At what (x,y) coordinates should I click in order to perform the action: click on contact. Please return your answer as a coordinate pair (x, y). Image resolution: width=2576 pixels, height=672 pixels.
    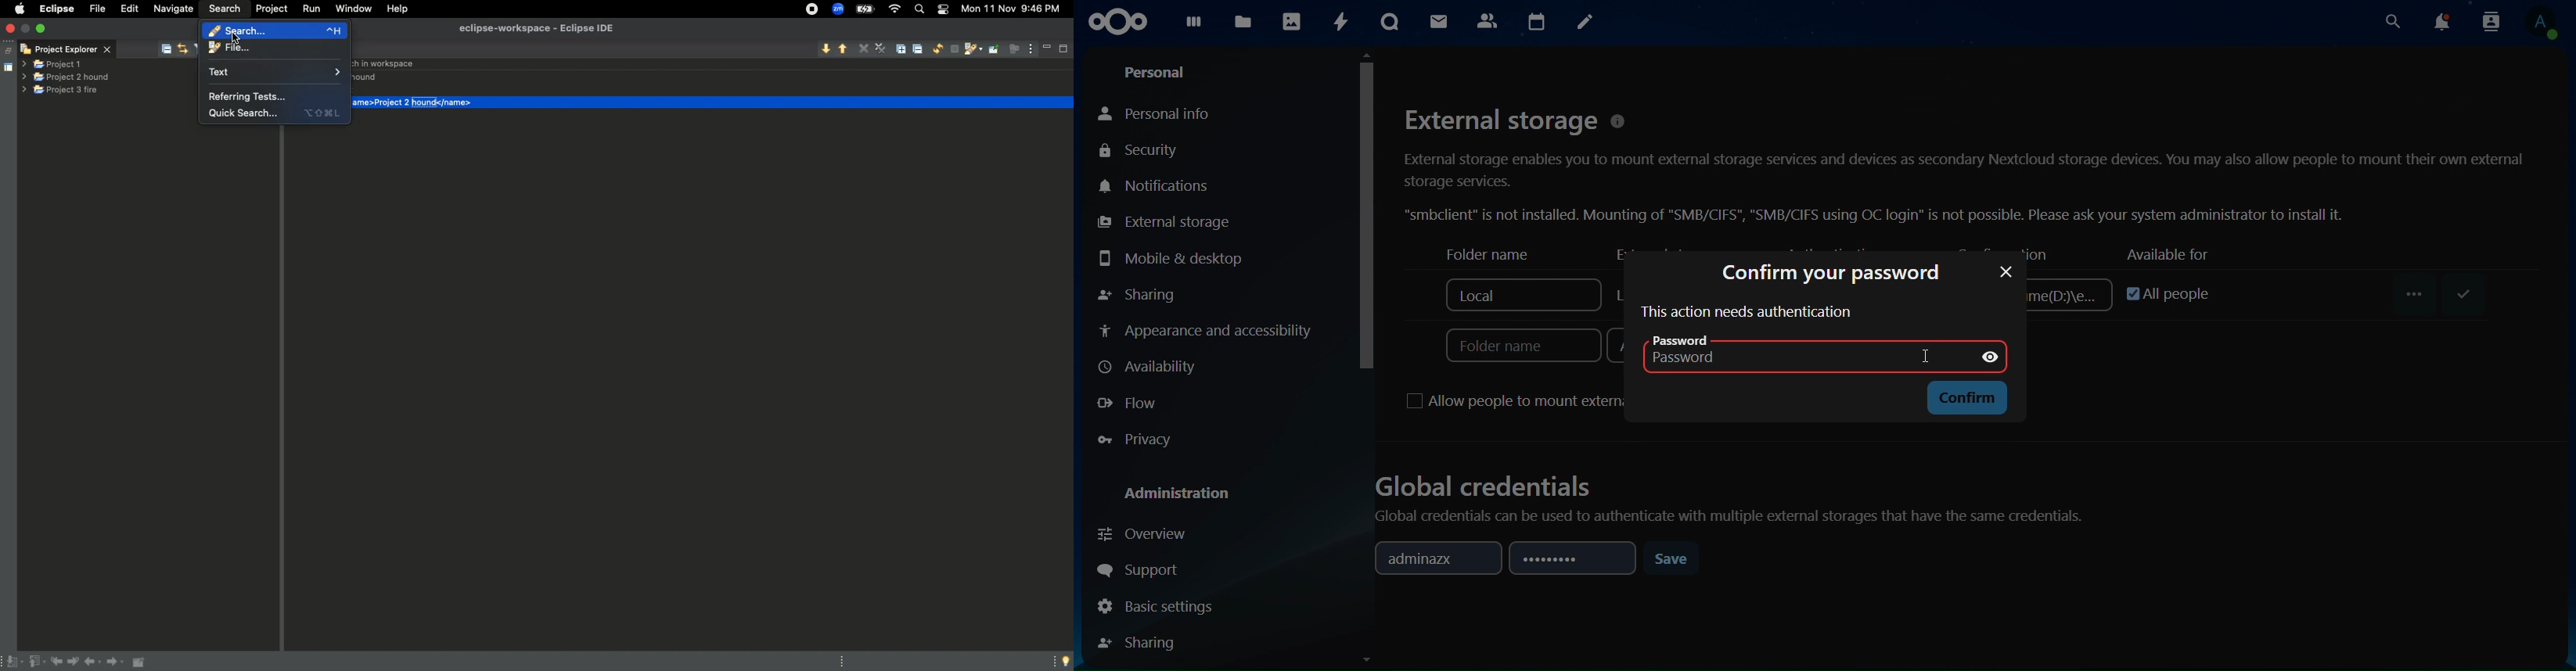
    Looking at the image, I should click on (1488, 21).